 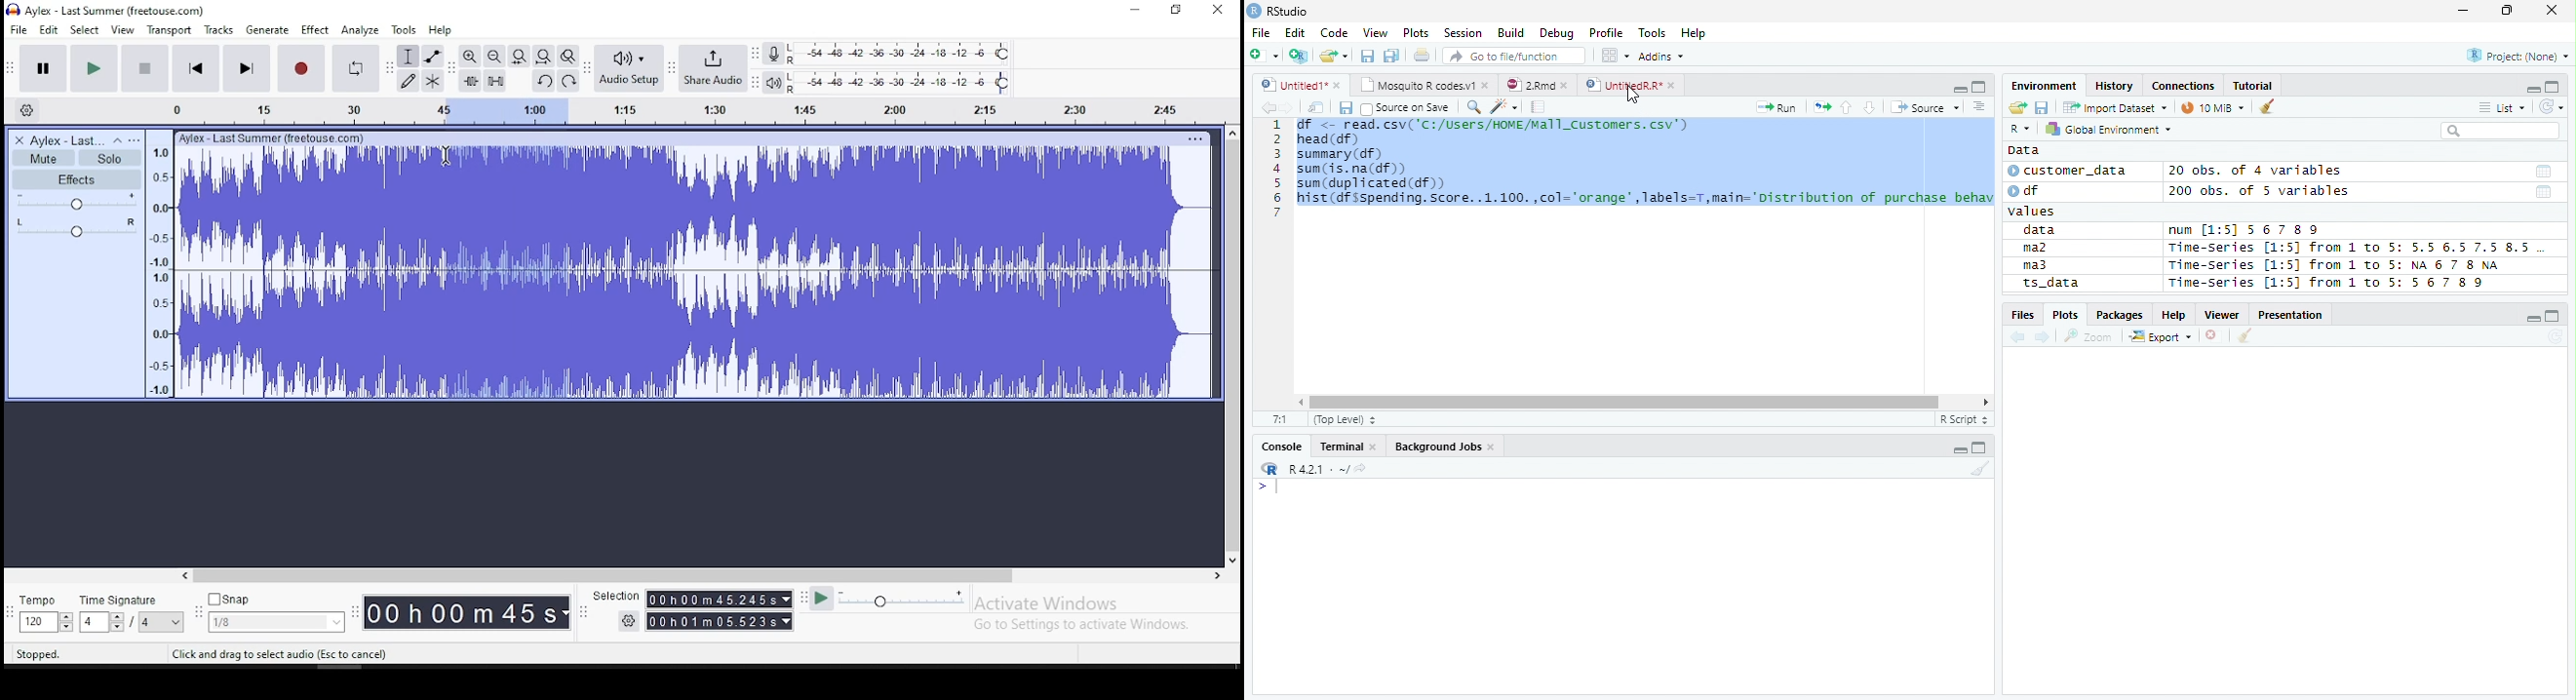 What do you see at coordinates (2293, 315) in the screenshot?
I see `Presentation` at bounding box center [2293, 315].